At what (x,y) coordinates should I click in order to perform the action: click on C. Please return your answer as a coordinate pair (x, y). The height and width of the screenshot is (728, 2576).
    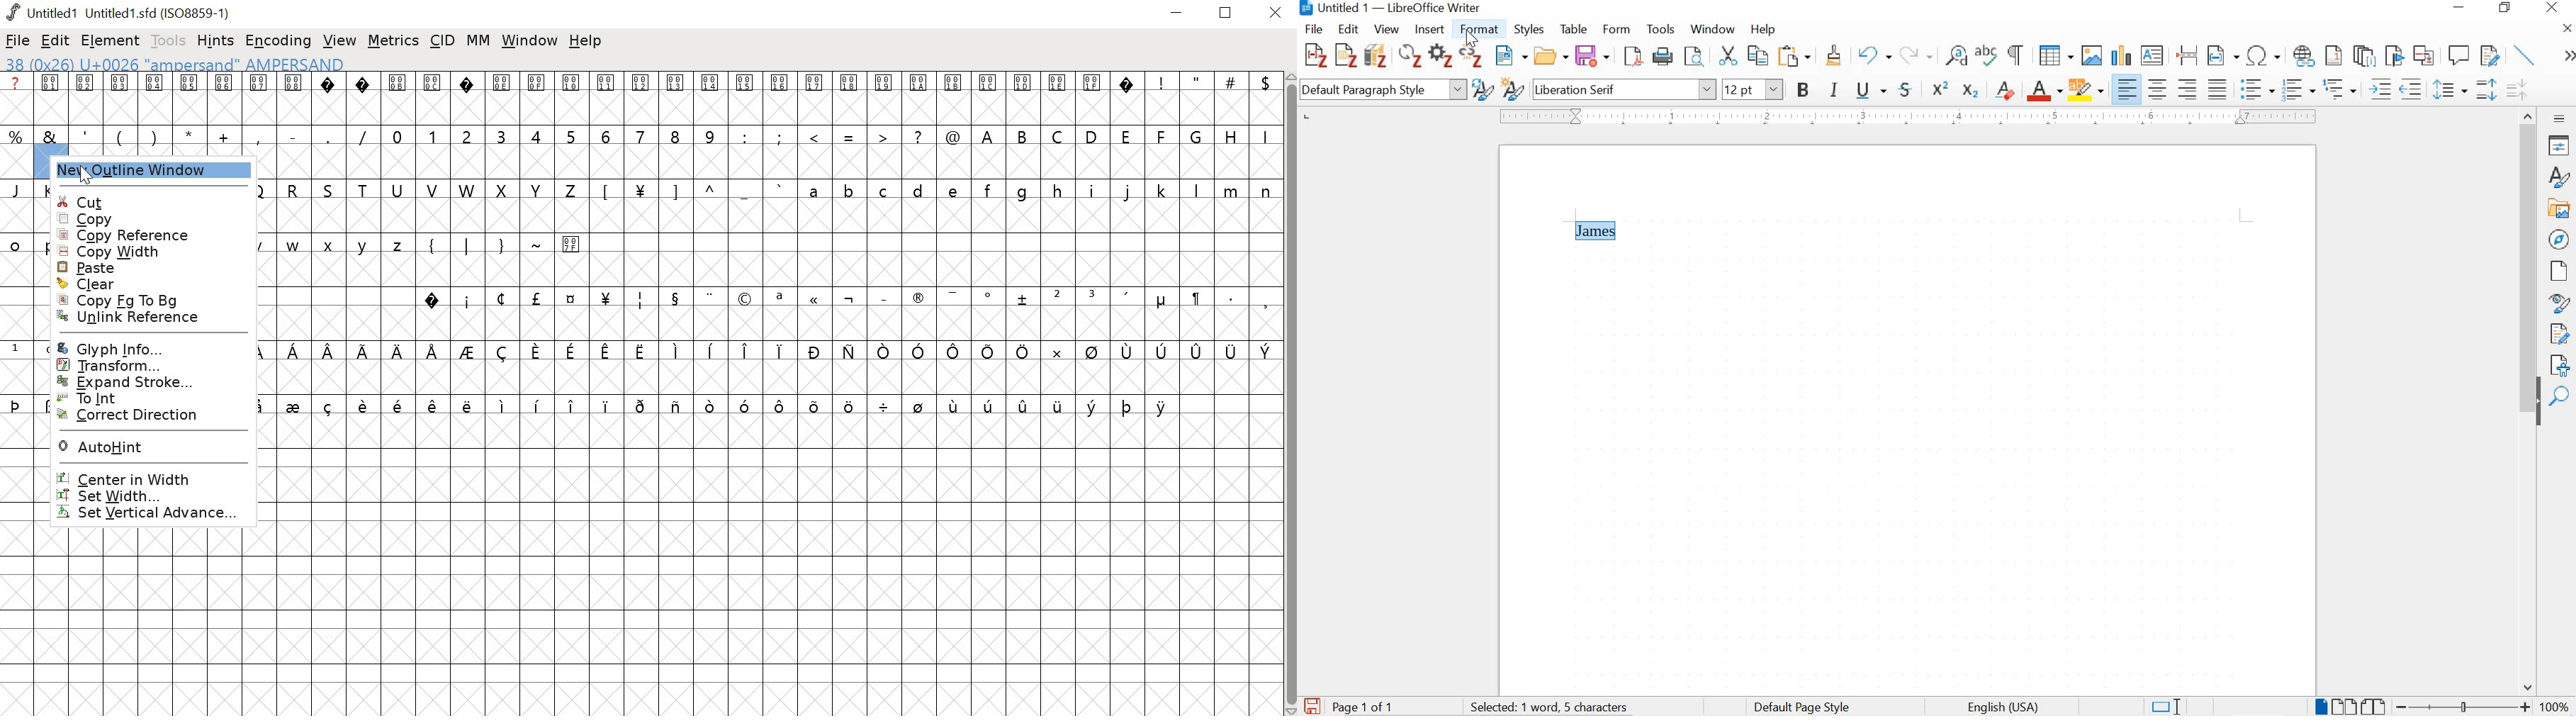
    Looking at the image, I should click on (1059, 135).